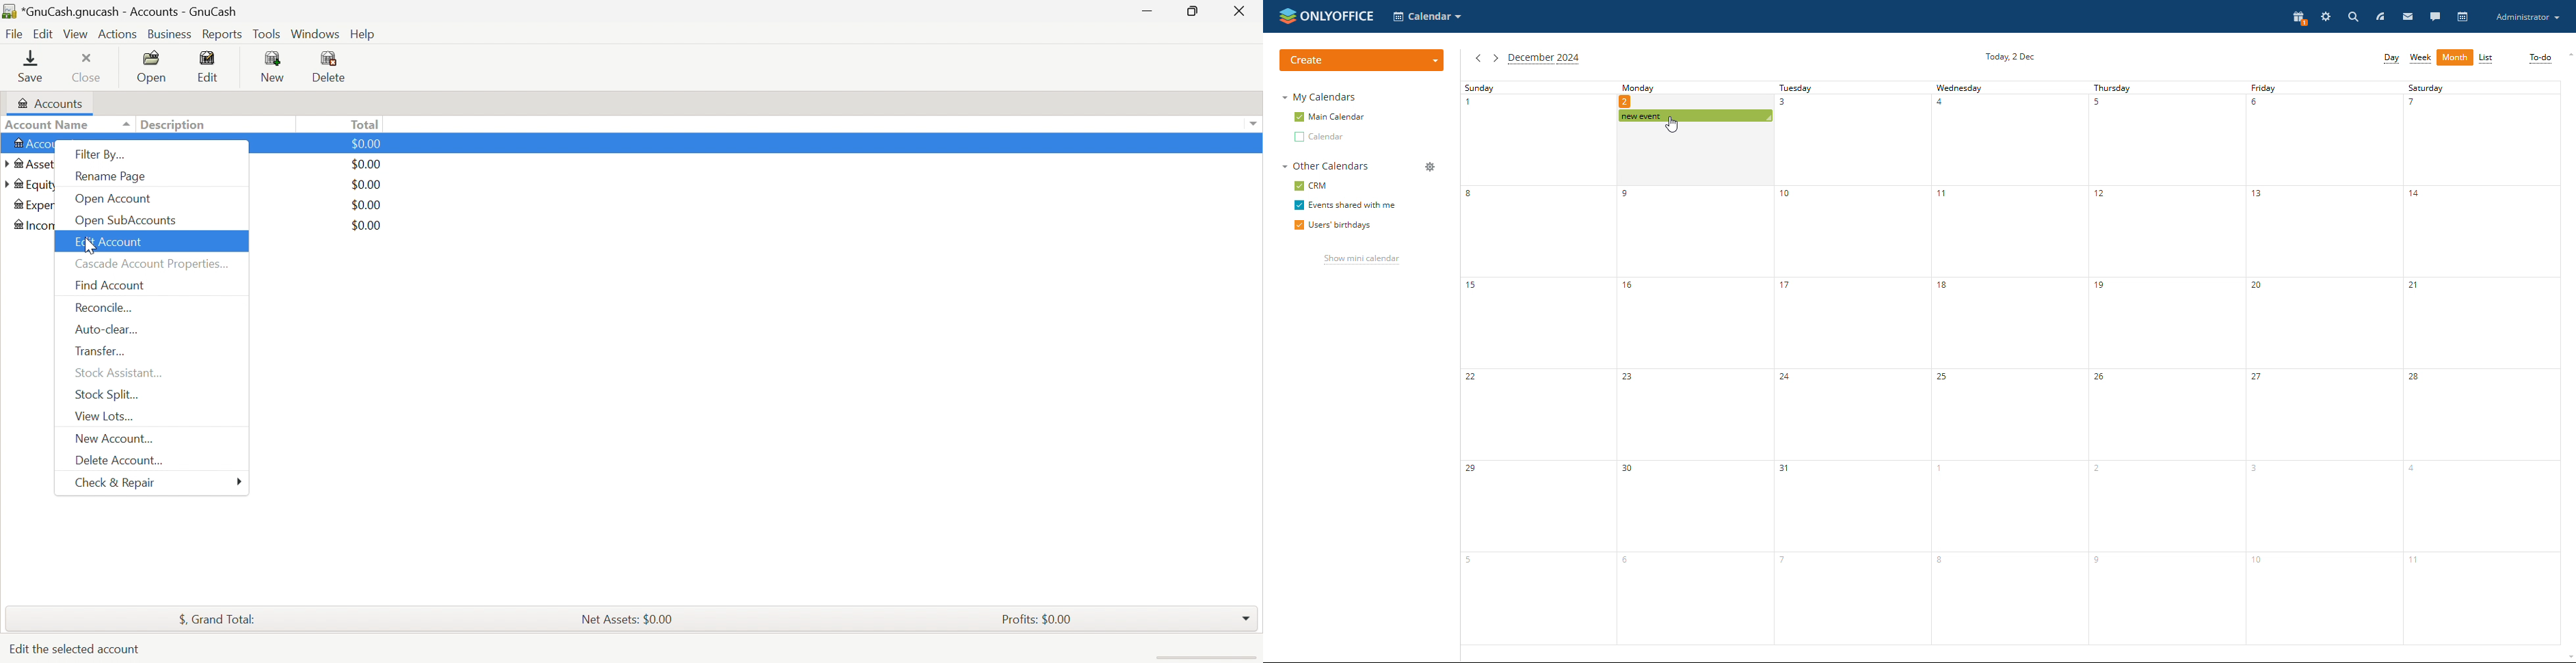 The height and width of the screenshot is (672, 2576). Describe the element at coordinates (113, 176) in the screenshot. I see `Rename page` at that location.